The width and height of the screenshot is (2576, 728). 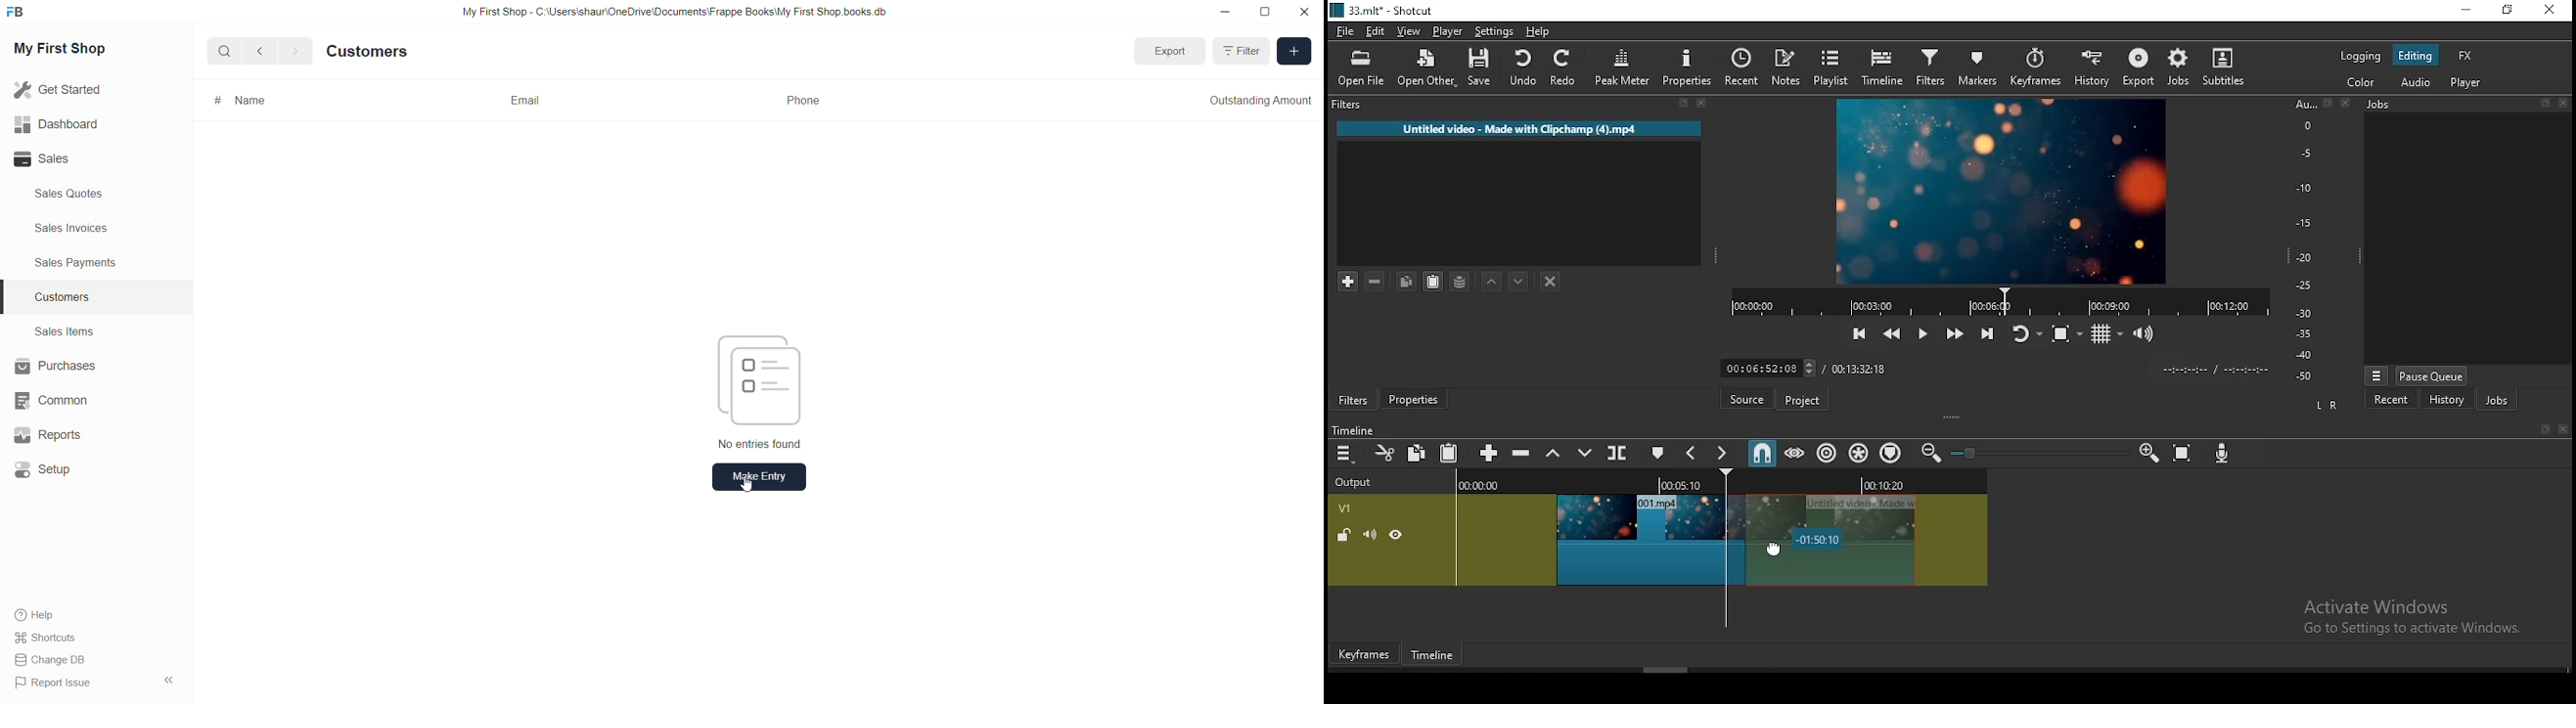 What do you see at coordinates (1566, 70) in the screenshot?
I see `redo` at bounding box center [1566, 70].